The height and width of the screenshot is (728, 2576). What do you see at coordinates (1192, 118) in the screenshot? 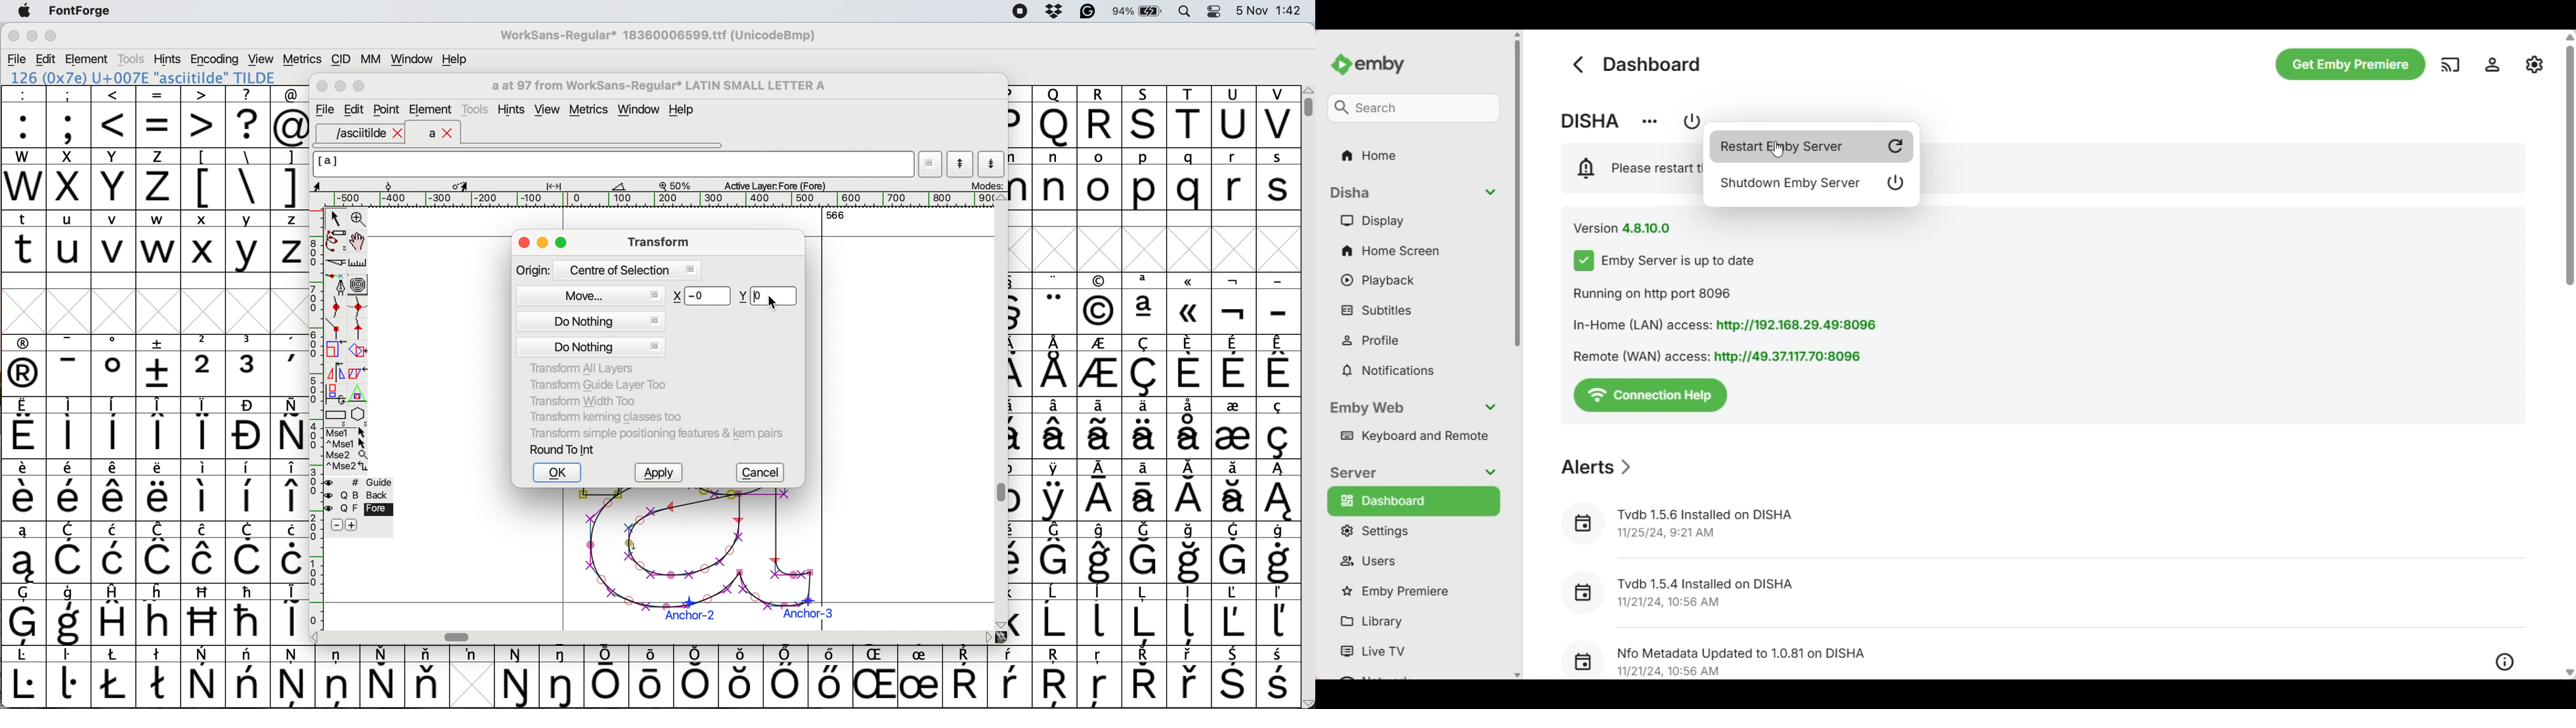
I see `T` at bounding box center [1192, 118].